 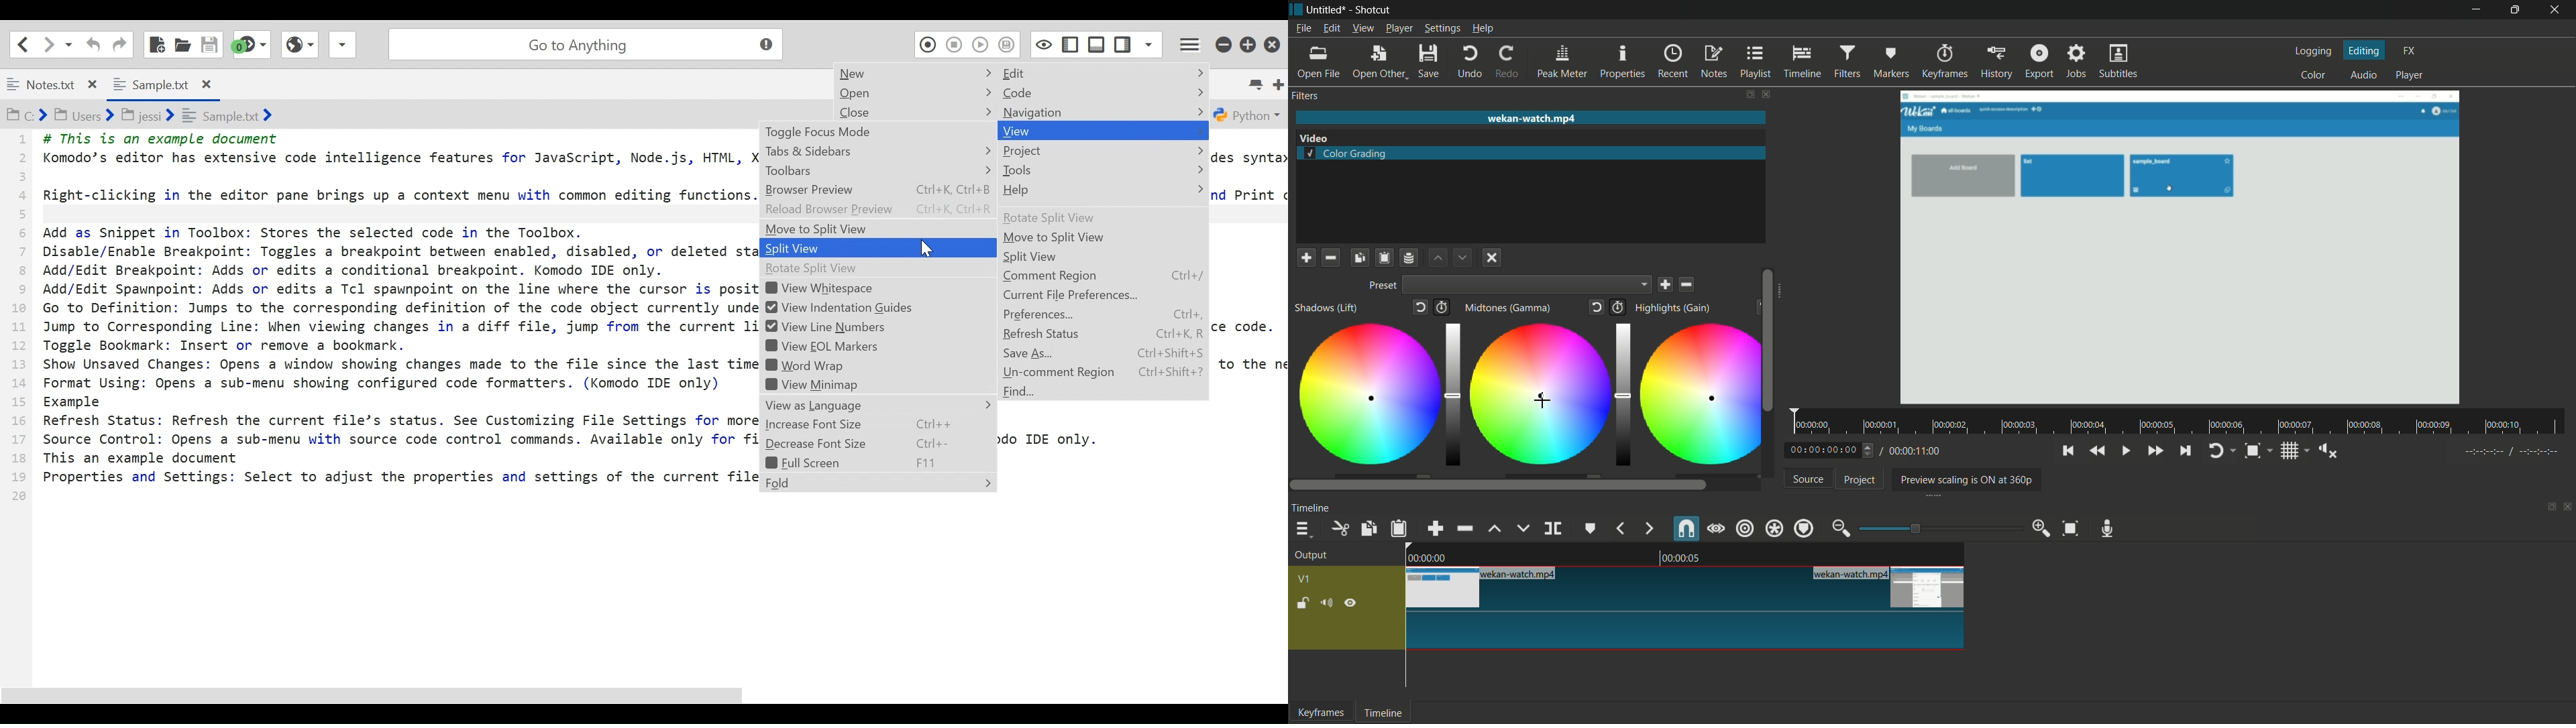 What do you see at coordinates (1379, 63) in the screenshot?
I see `open other` at bounding box center [1379, 63].